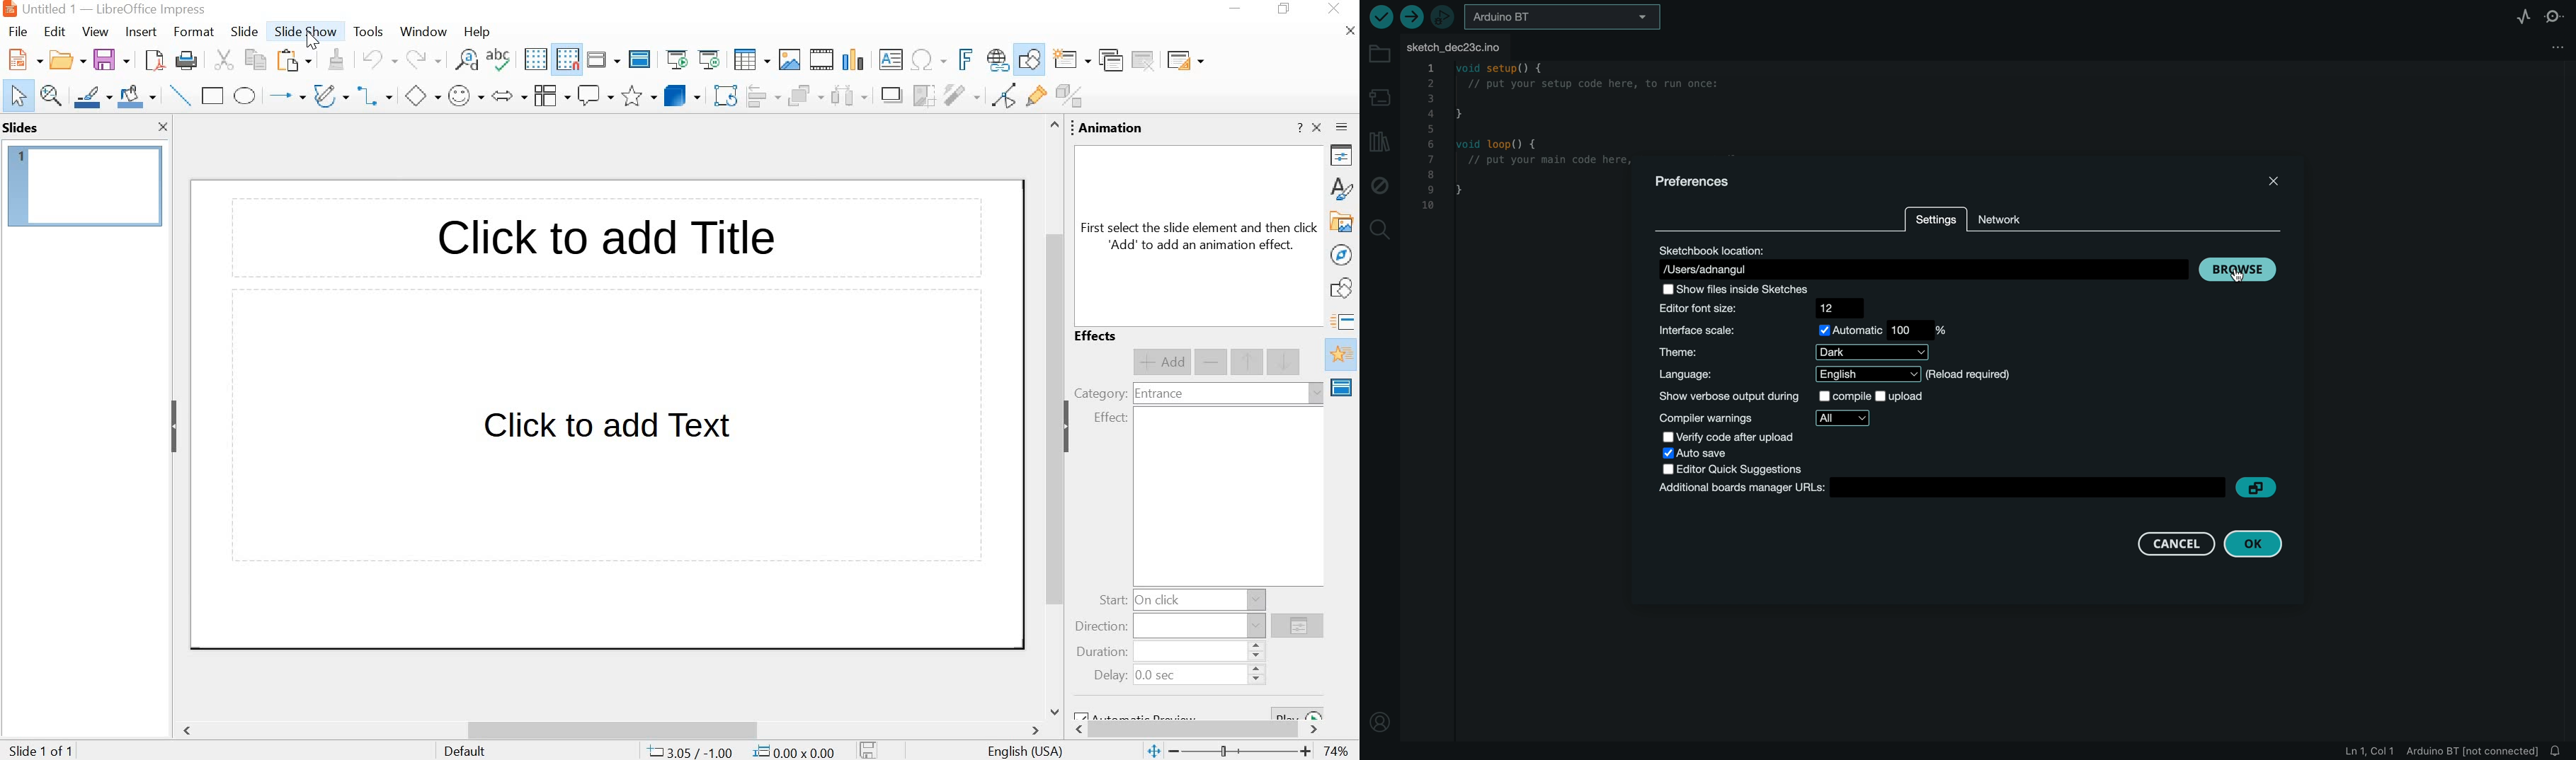 The image size is (2576, 784). I want to click on 3d objects, so click(682, 95).